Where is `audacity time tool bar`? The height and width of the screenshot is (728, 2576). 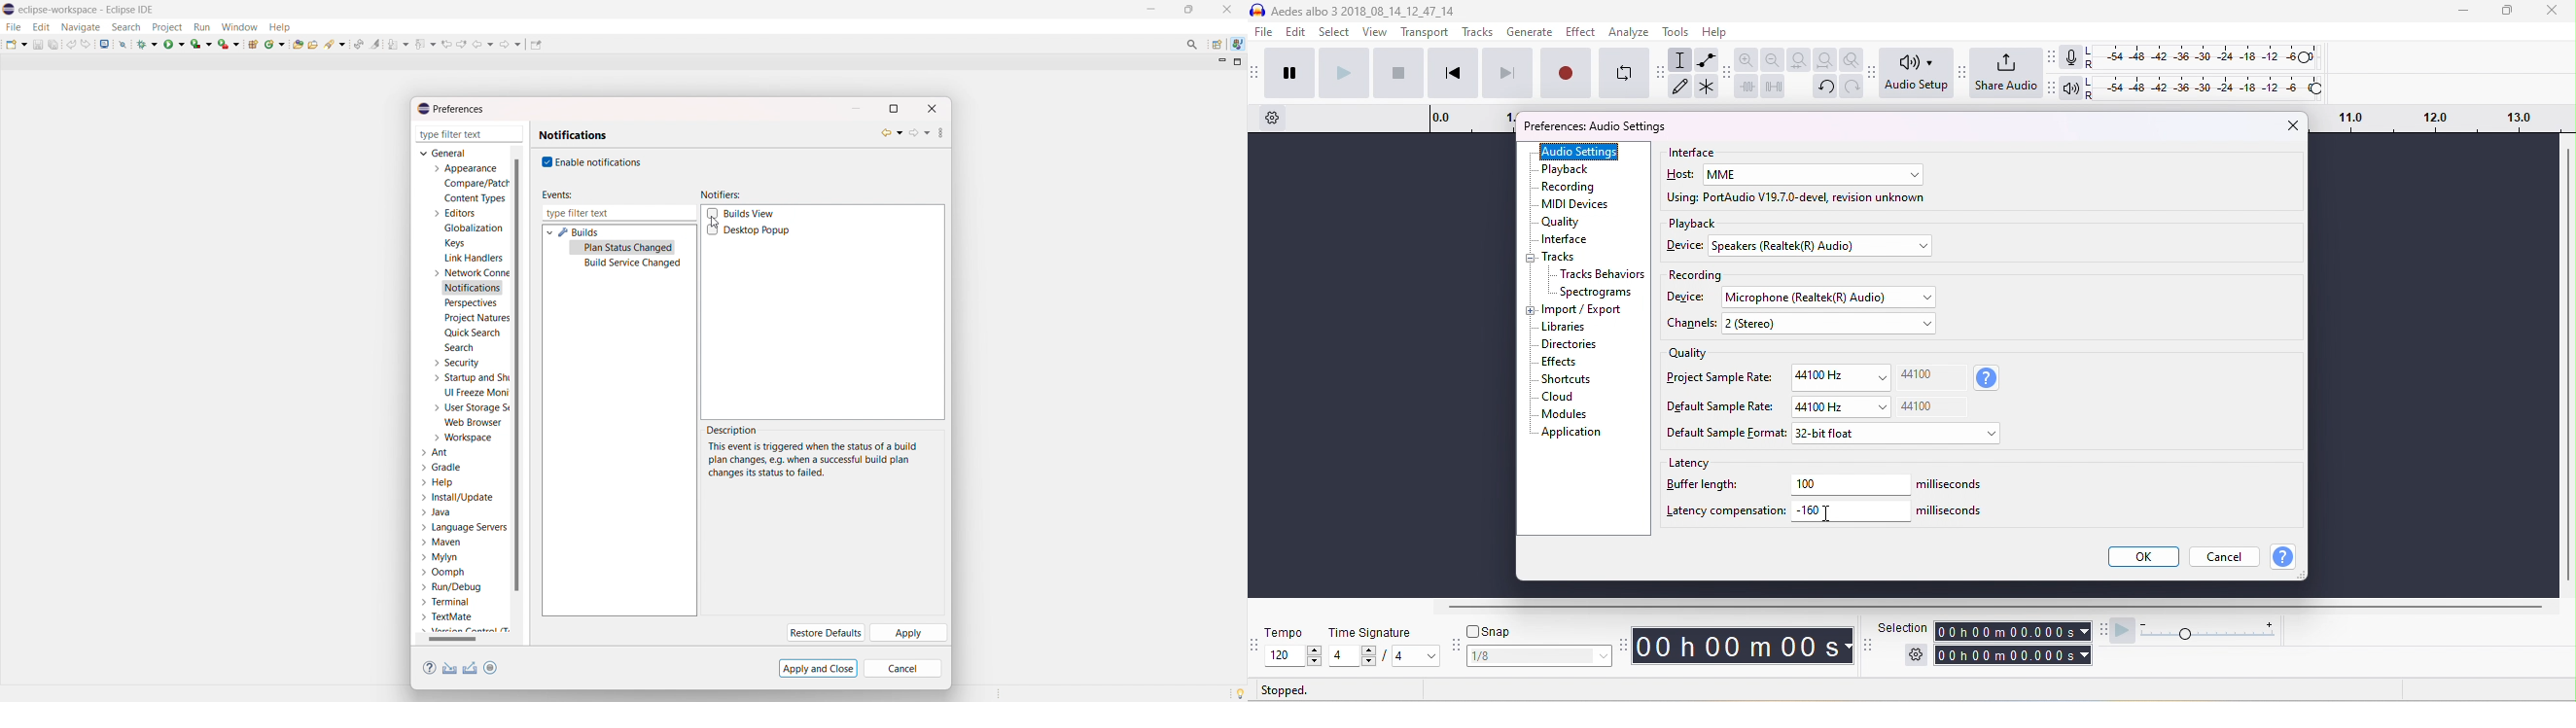
audacity time tool bar is located at coordinates (1626, 644).